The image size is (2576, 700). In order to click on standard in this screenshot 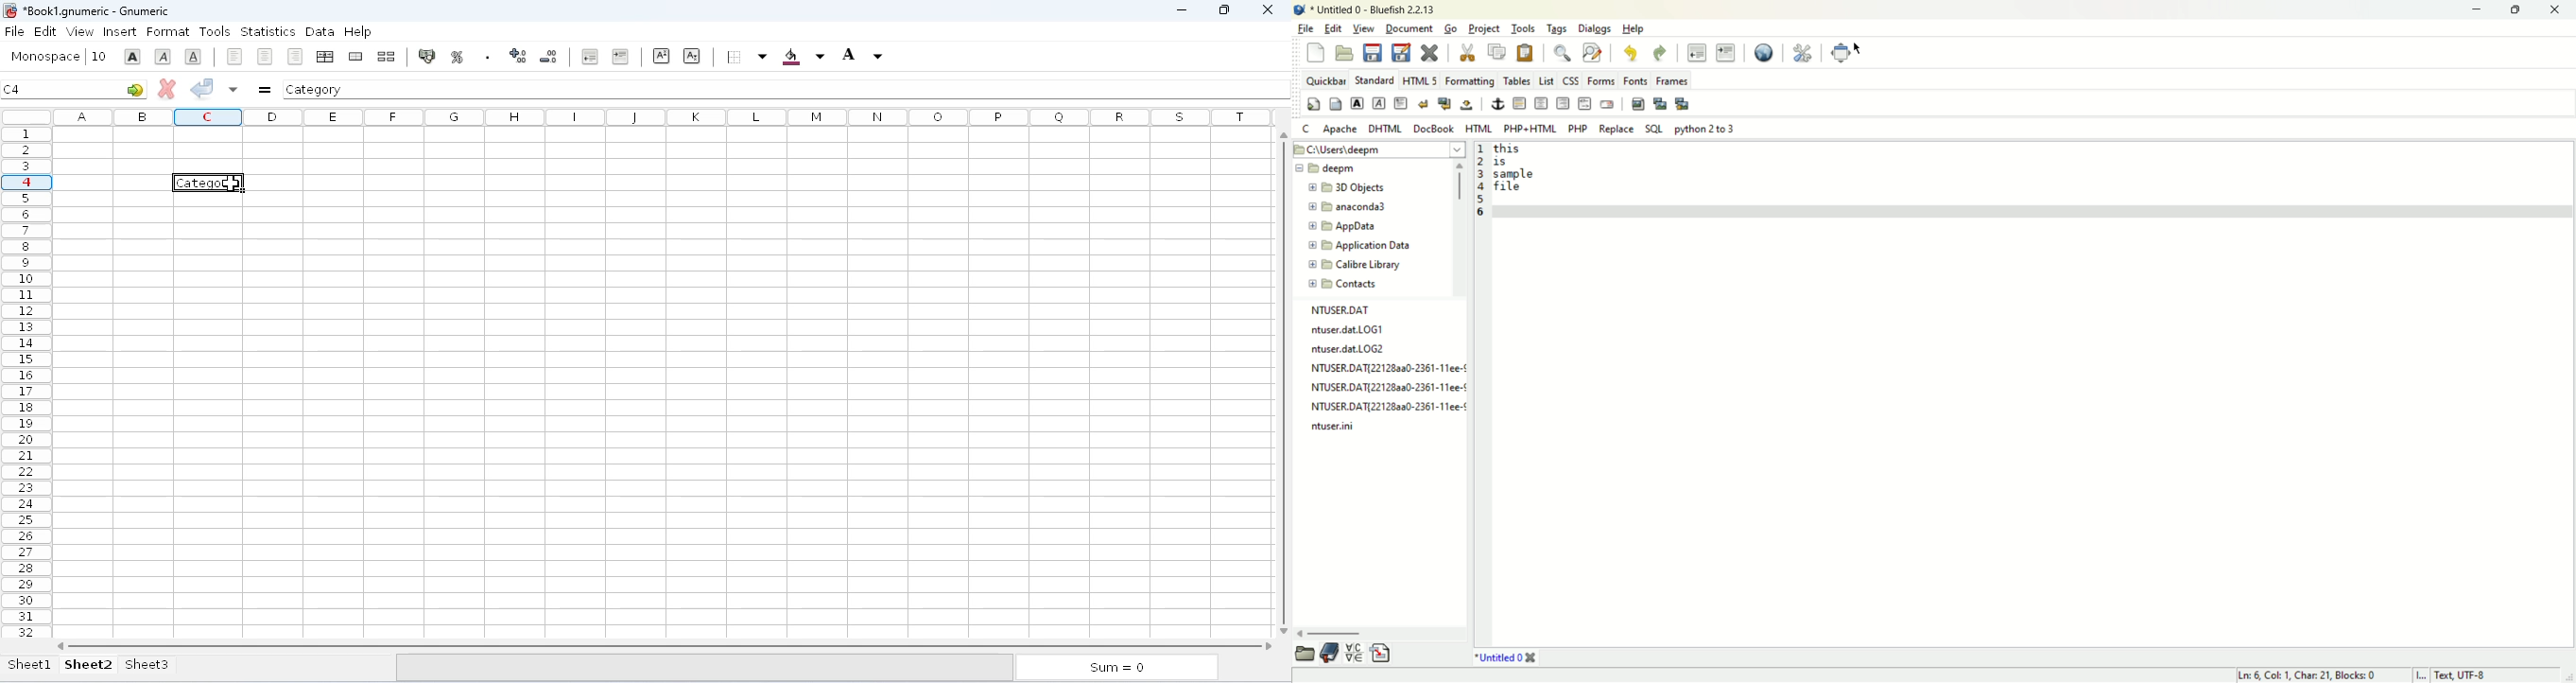, I will do `click(1376, 80)`.